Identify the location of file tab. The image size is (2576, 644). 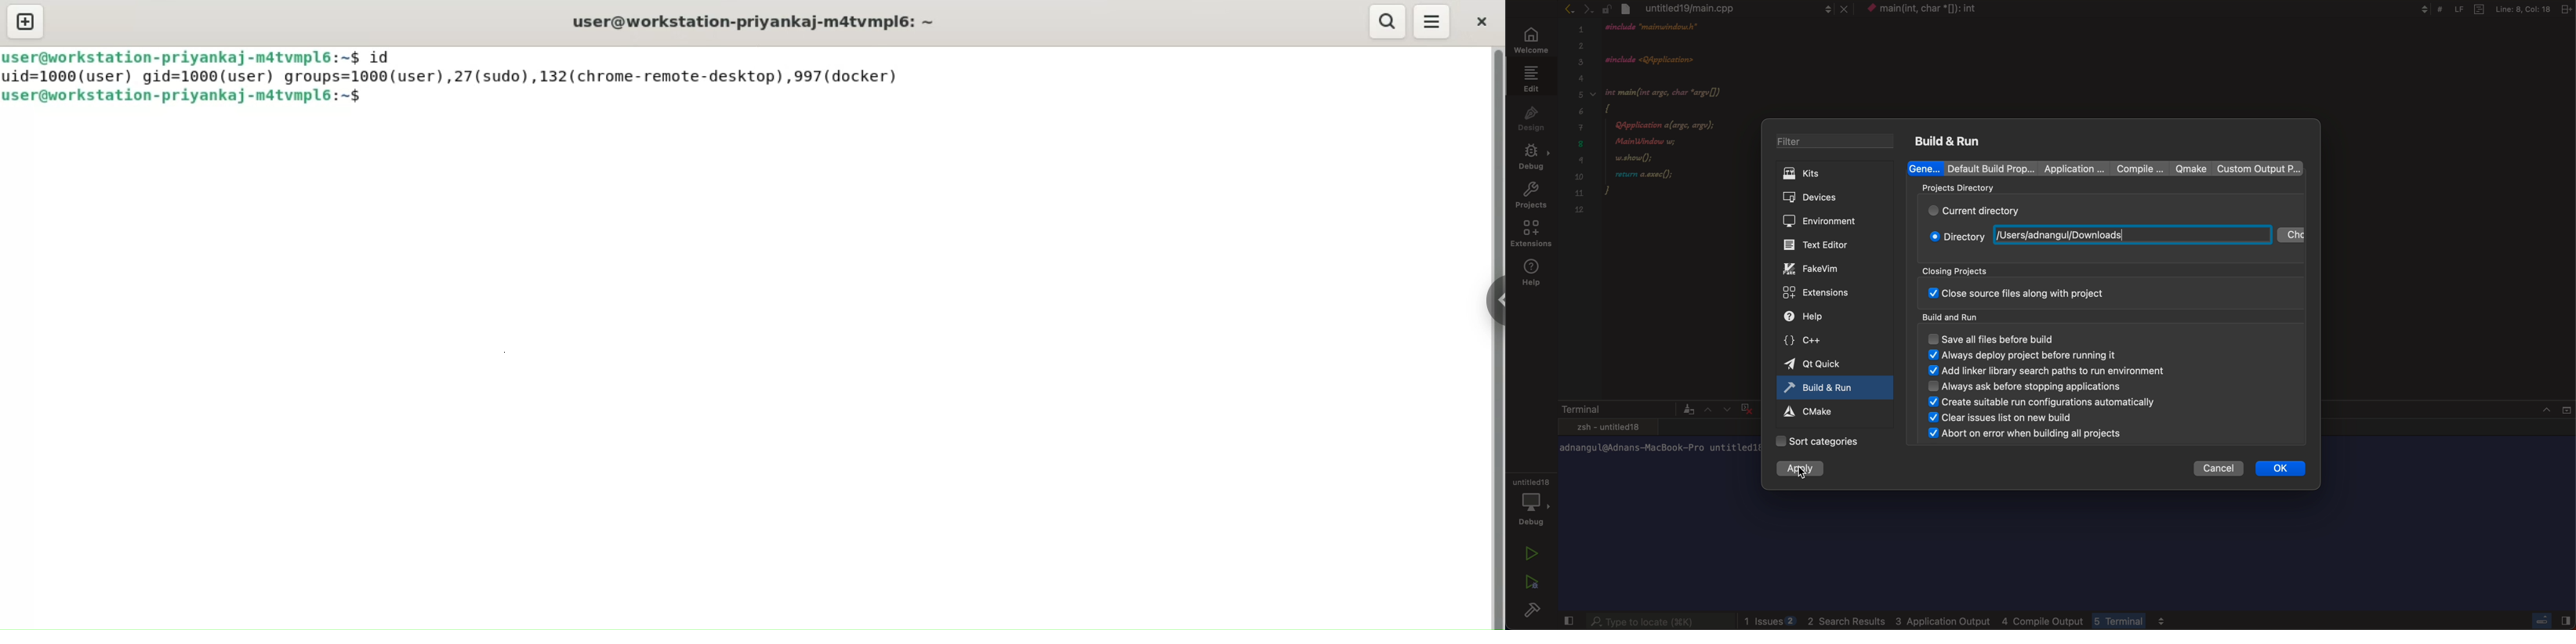
(1734, 8).